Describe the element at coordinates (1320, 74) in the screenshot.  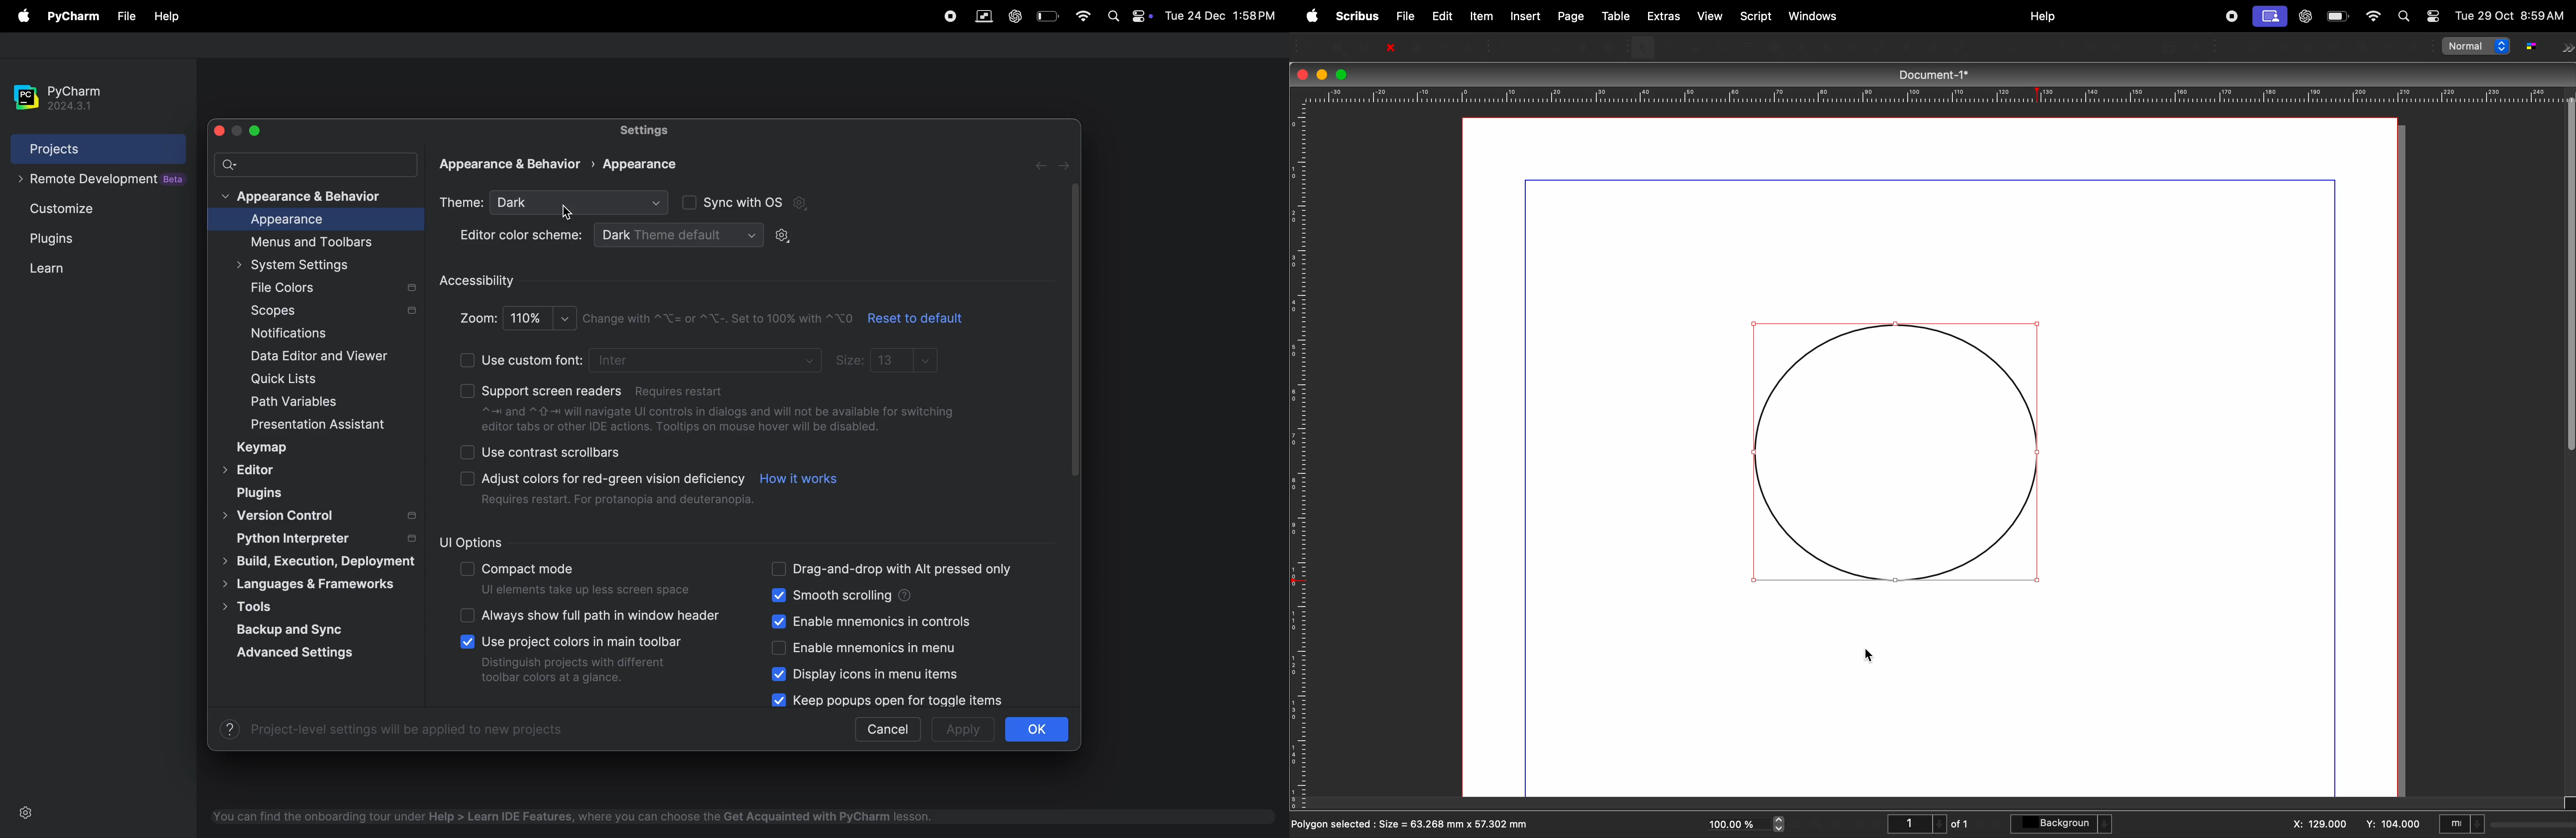
I see `minimize` at that location.